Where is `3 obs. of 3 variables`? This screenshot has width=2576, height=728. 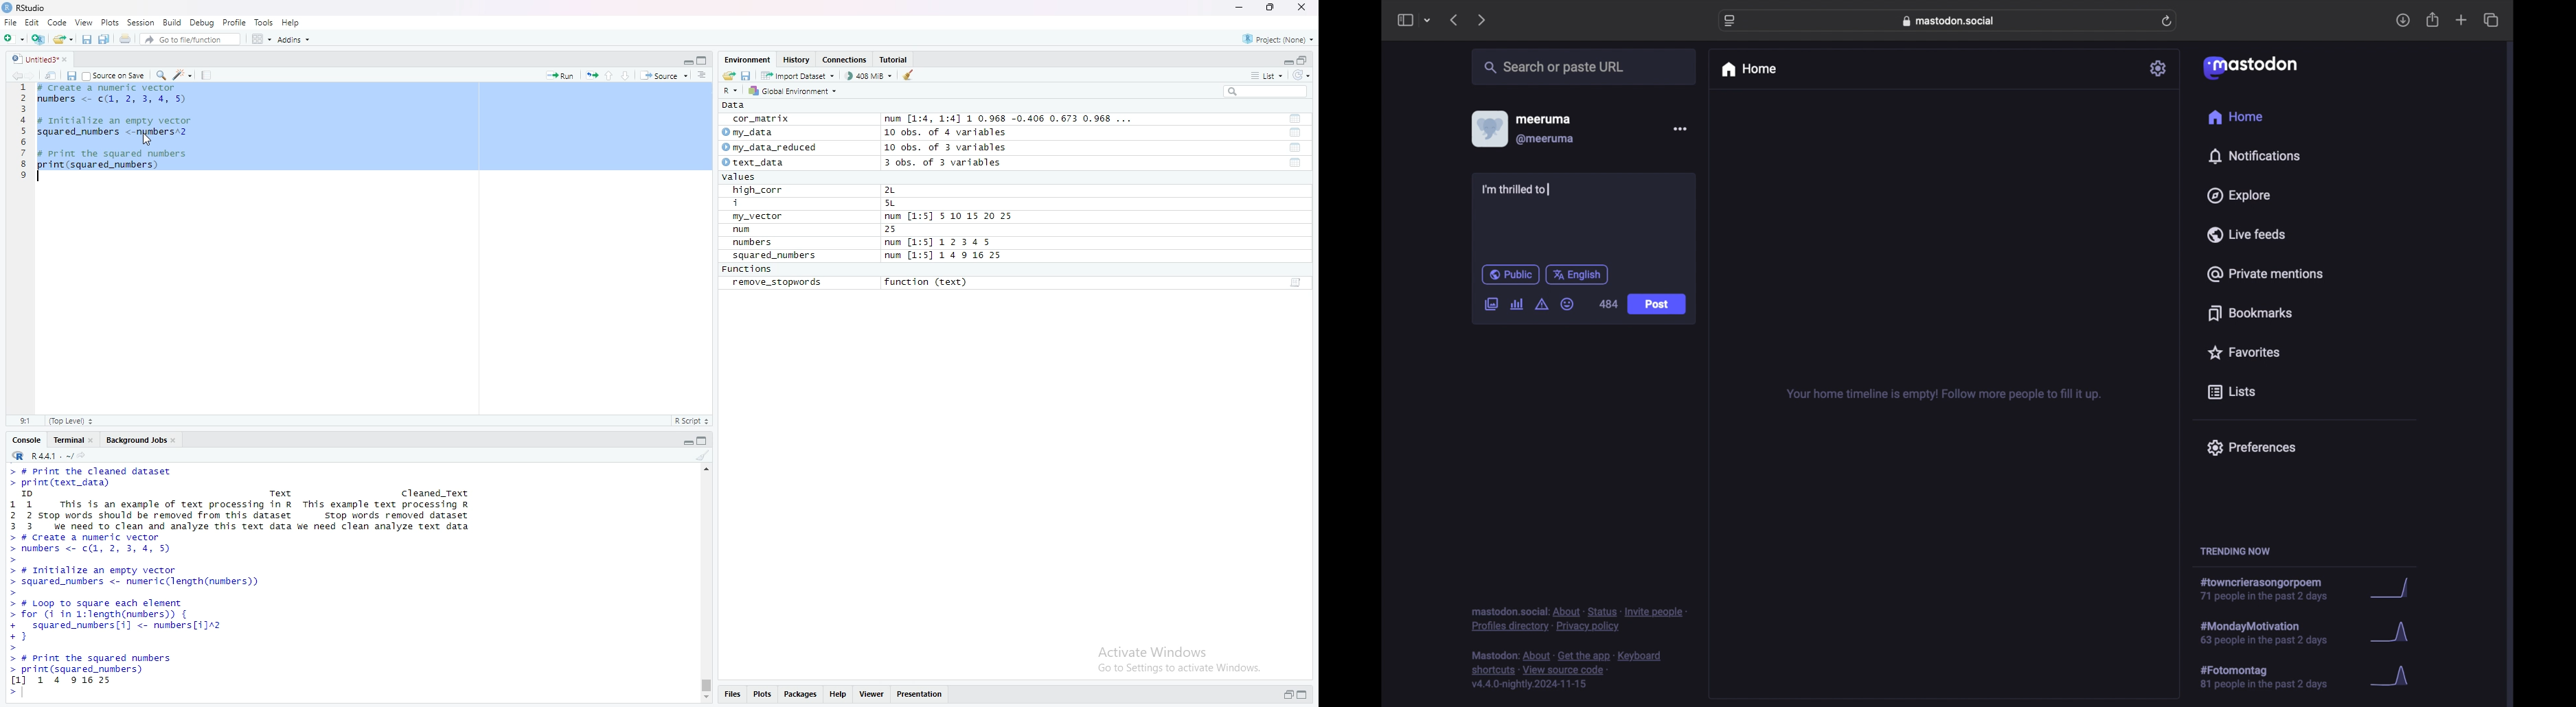 3 obs. of 3 variables is located at coordinates (951, 163).